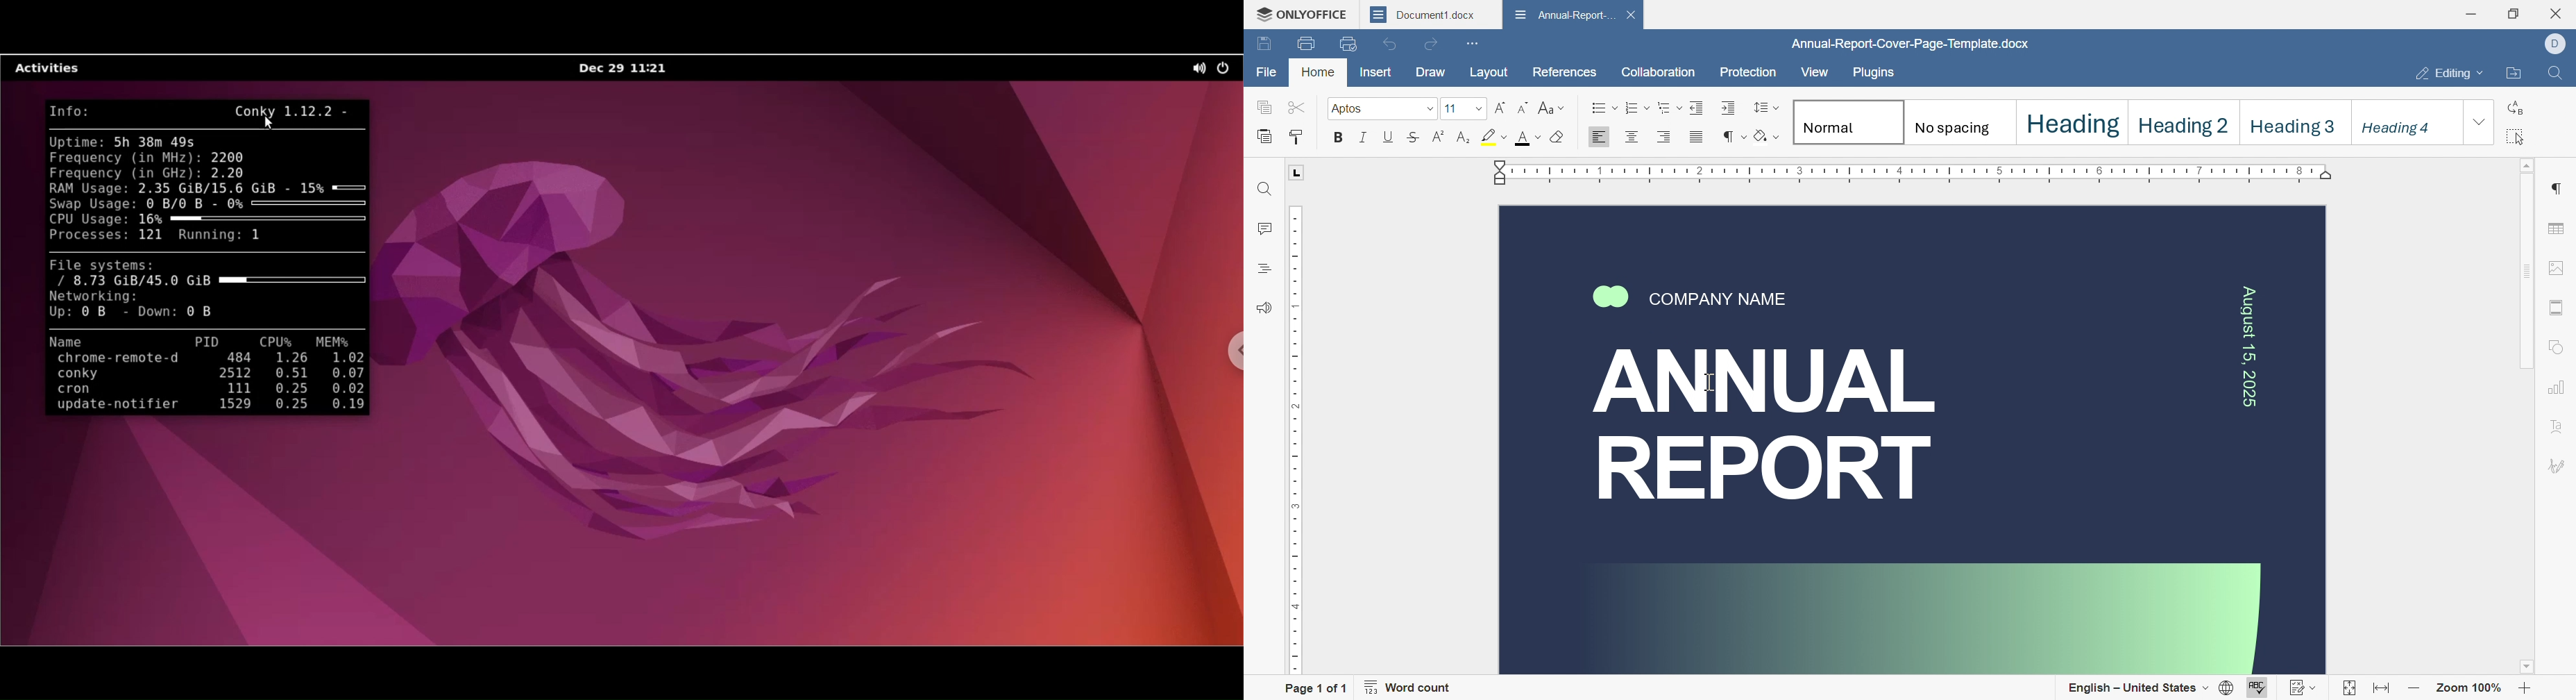 The width and height of the screenshot is (2576, 700). I want to click on ruler, so click(1918, 171).